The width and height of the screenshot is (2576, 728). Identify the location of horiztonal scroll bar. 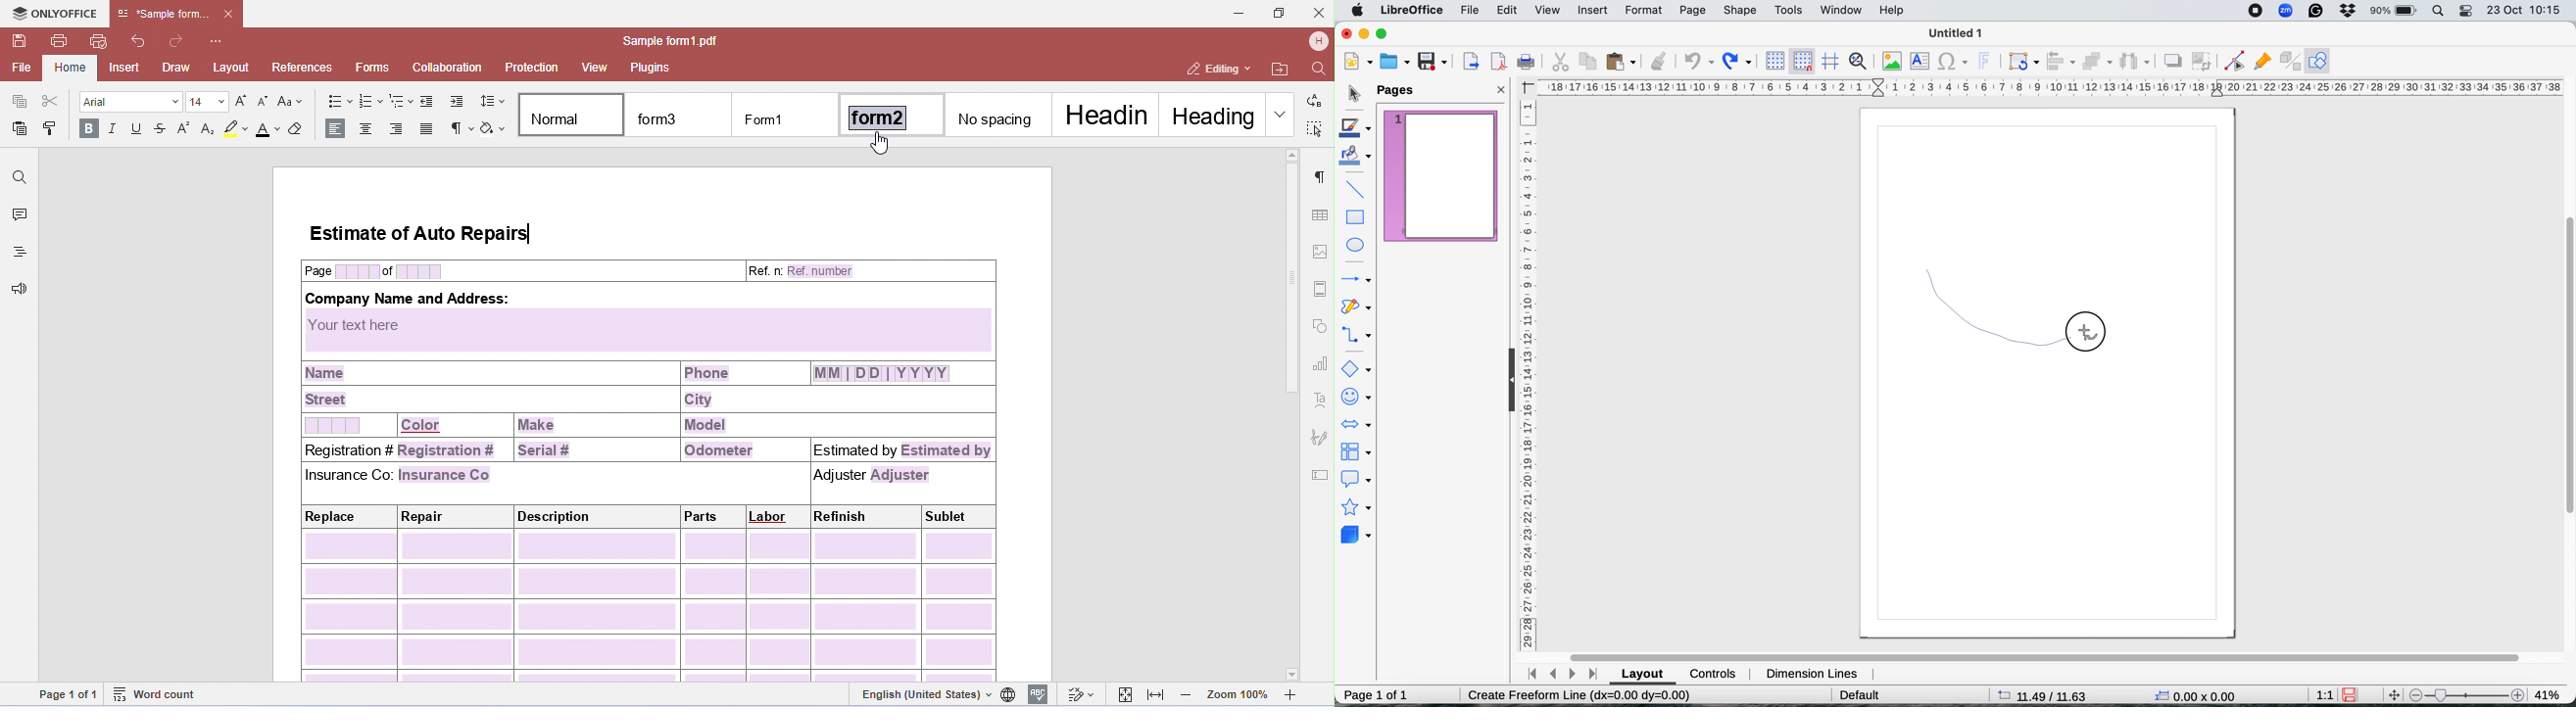
(2040, 653).